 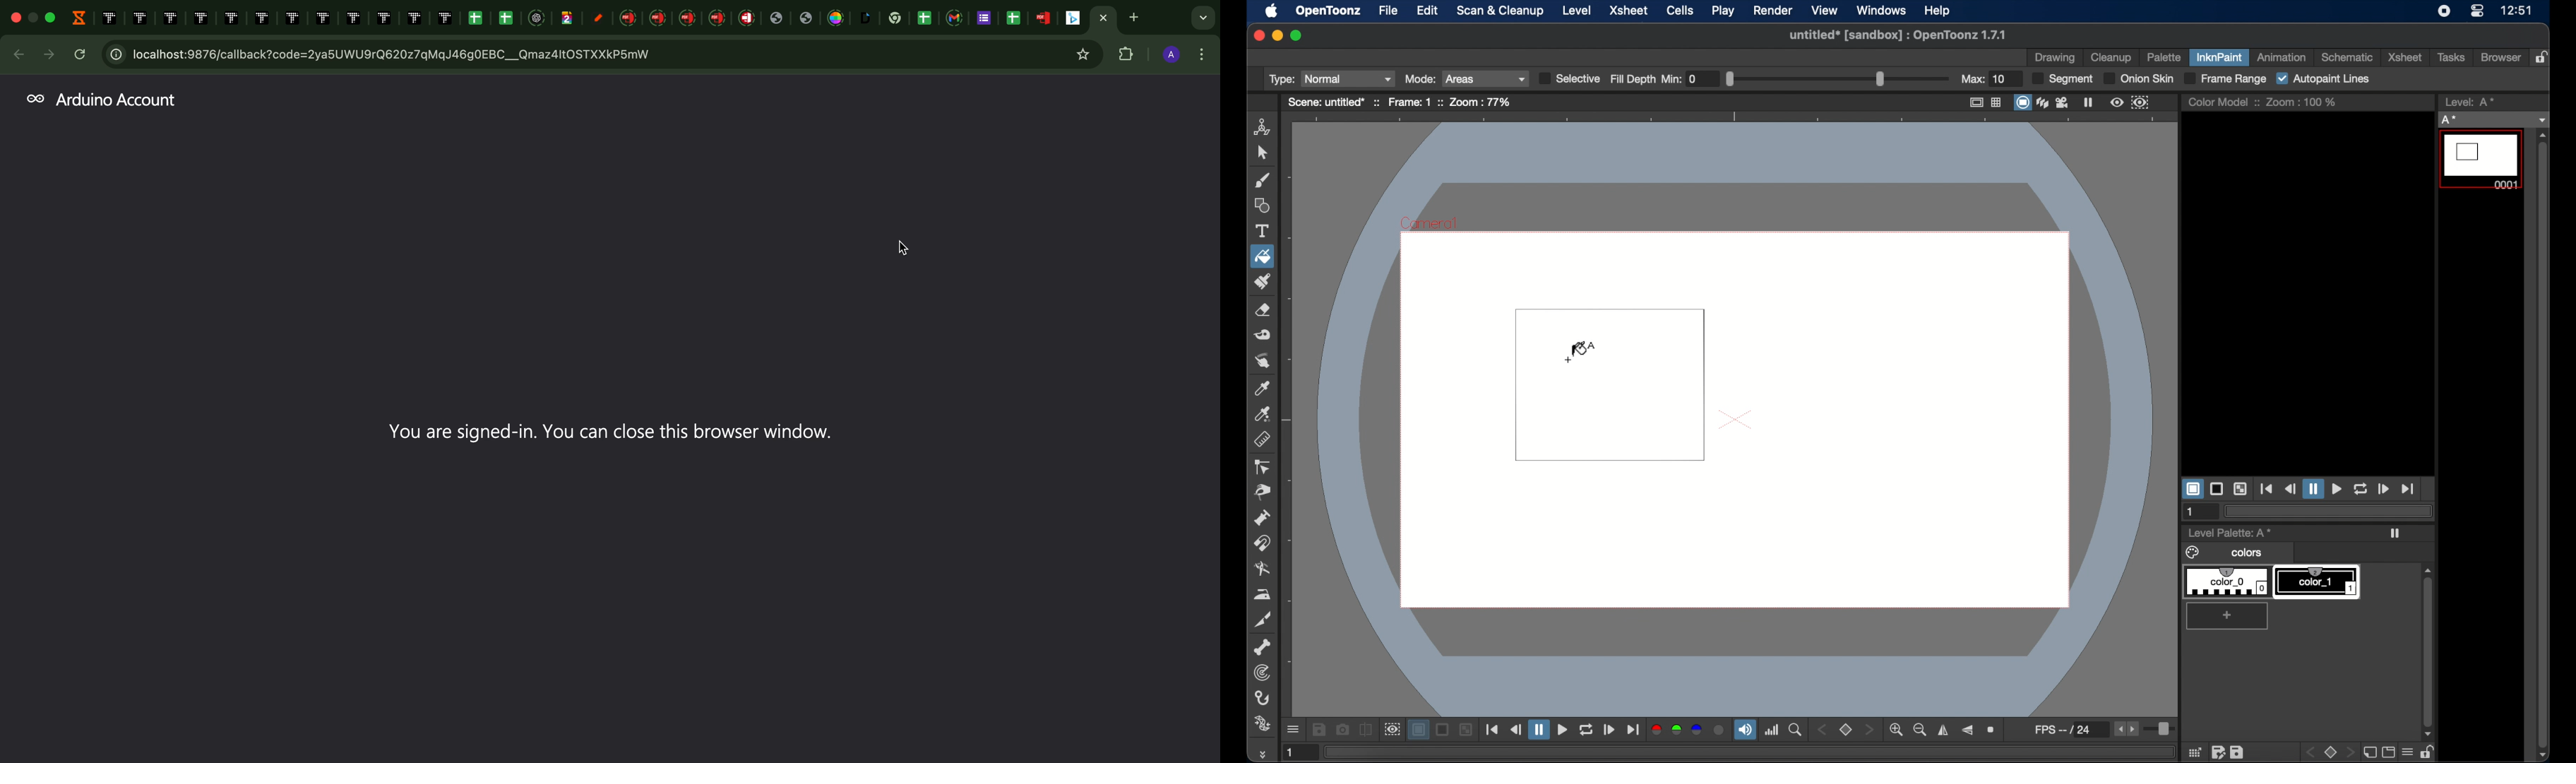 I want to click on camera, so click(x=2064, y=102).